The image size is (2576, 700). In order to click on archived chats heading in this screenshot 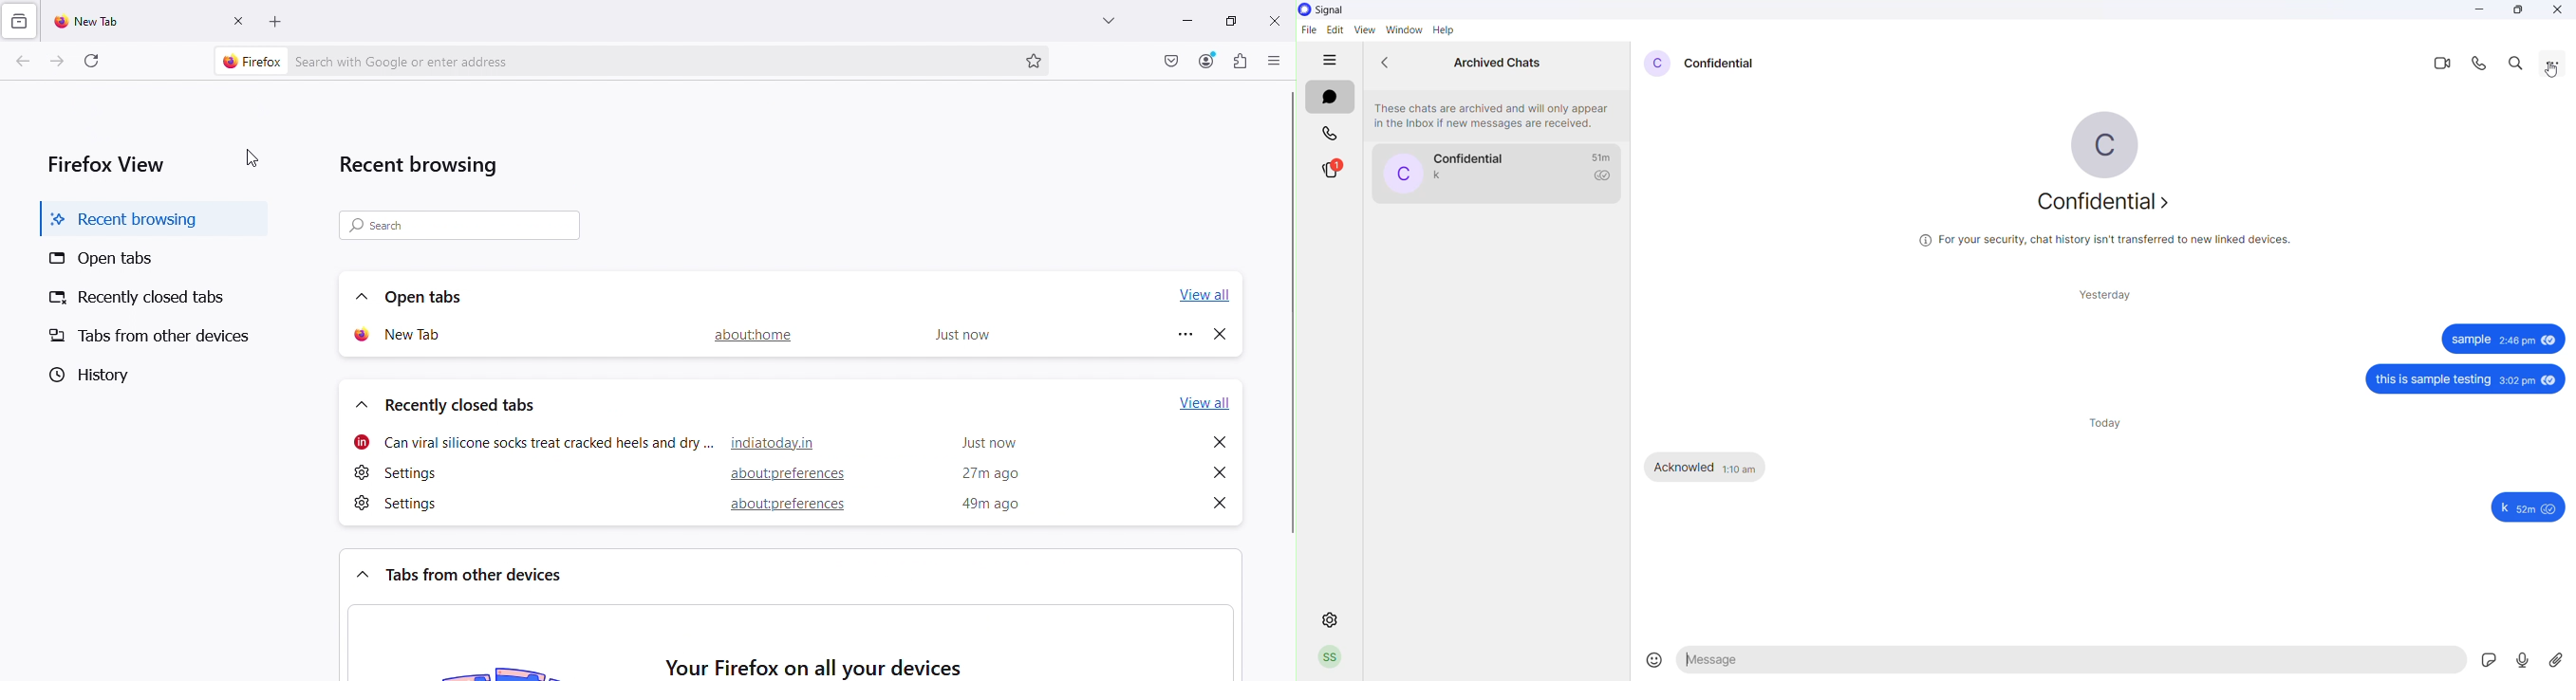, I will do `click(1496, 59)`.